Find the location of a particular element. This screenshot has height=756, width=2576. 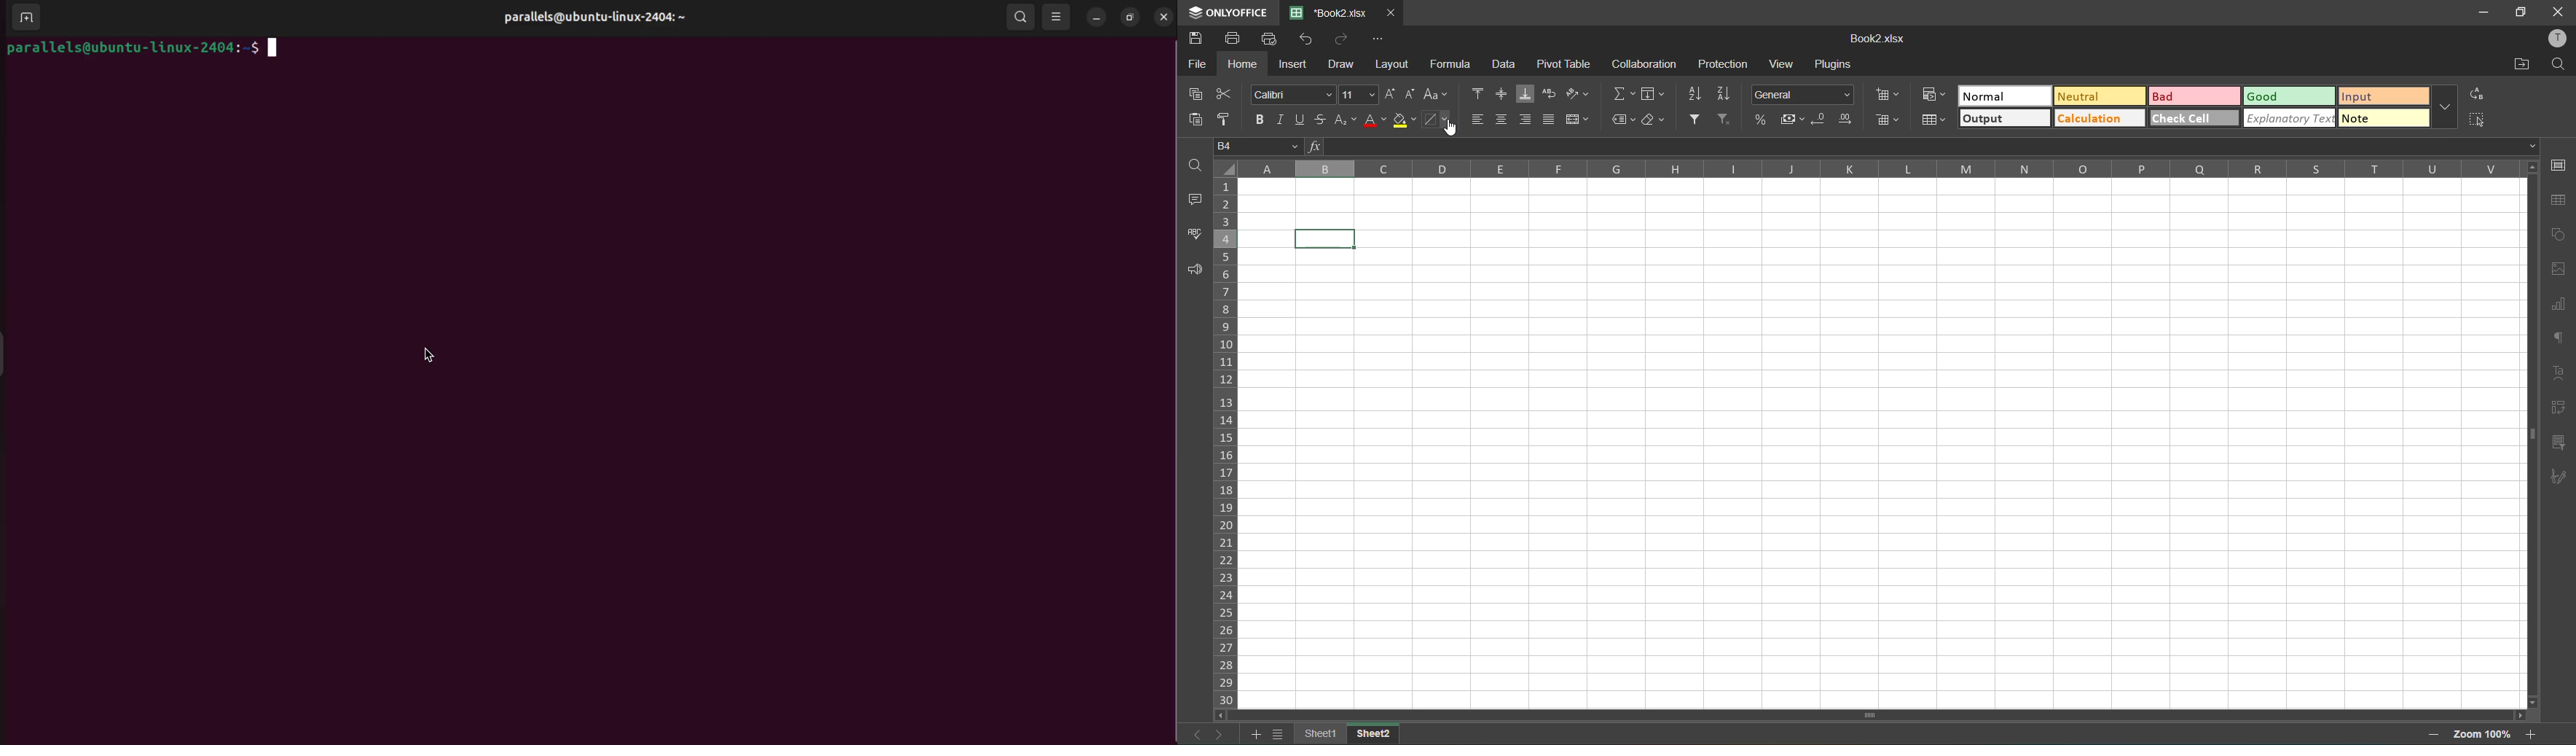

wrap text is located at coordinates (1548, 94).